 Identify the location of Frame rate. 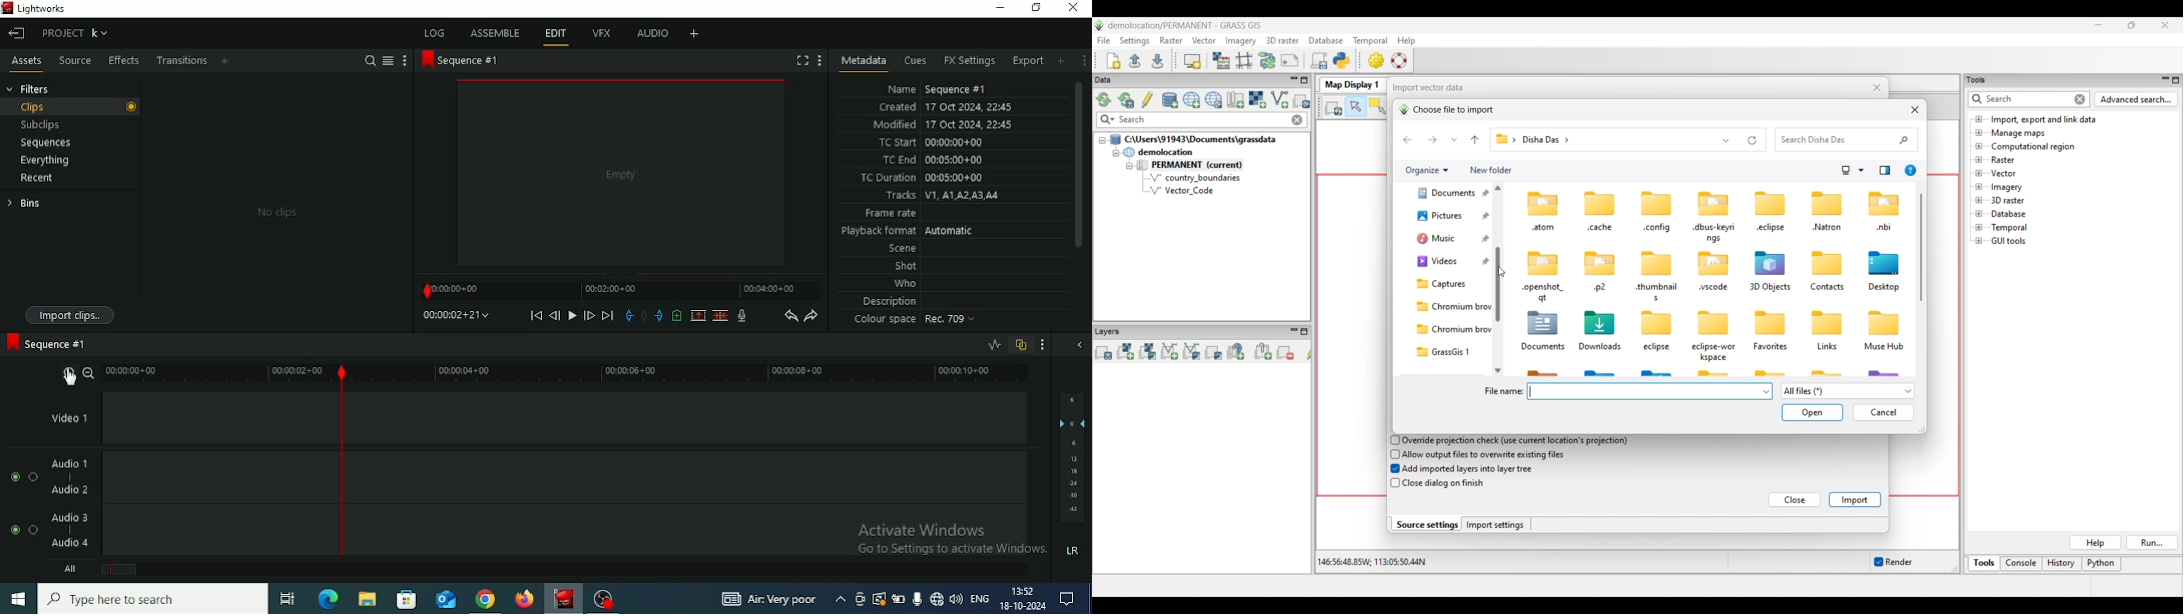
(891, 214).